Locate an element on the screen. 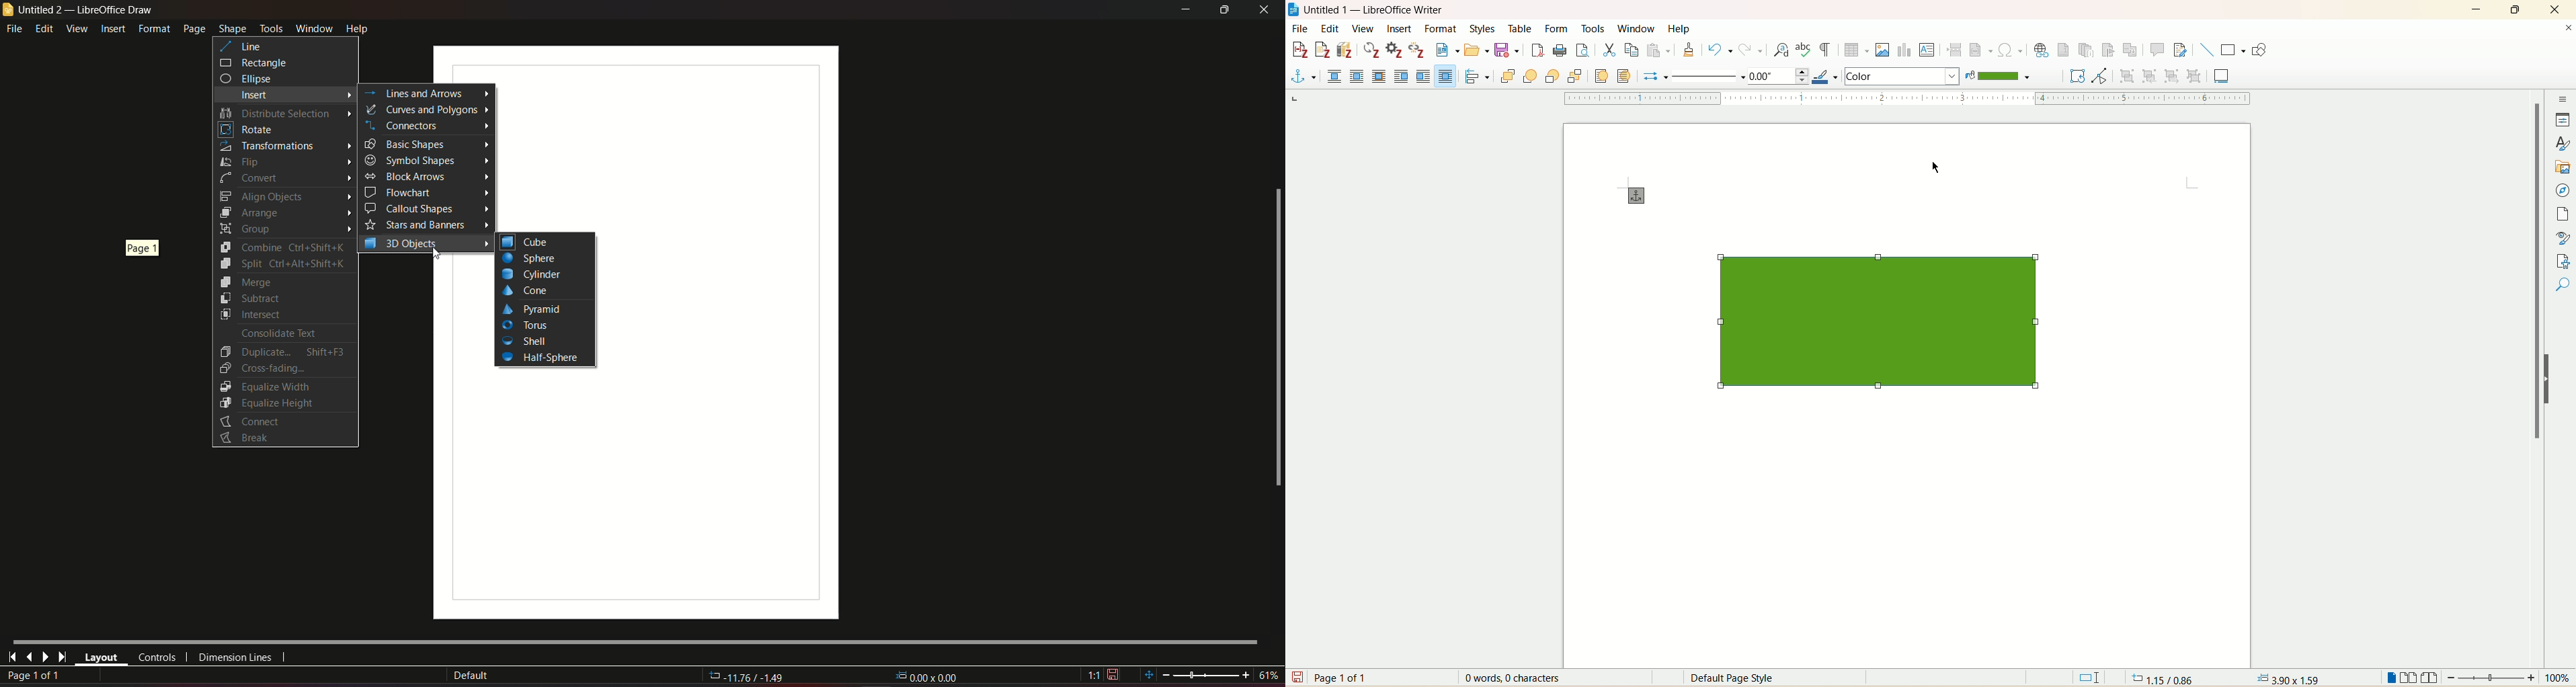 The height and width of the screenshot is (700, 2576). style is located at coordinates (2564, 145).